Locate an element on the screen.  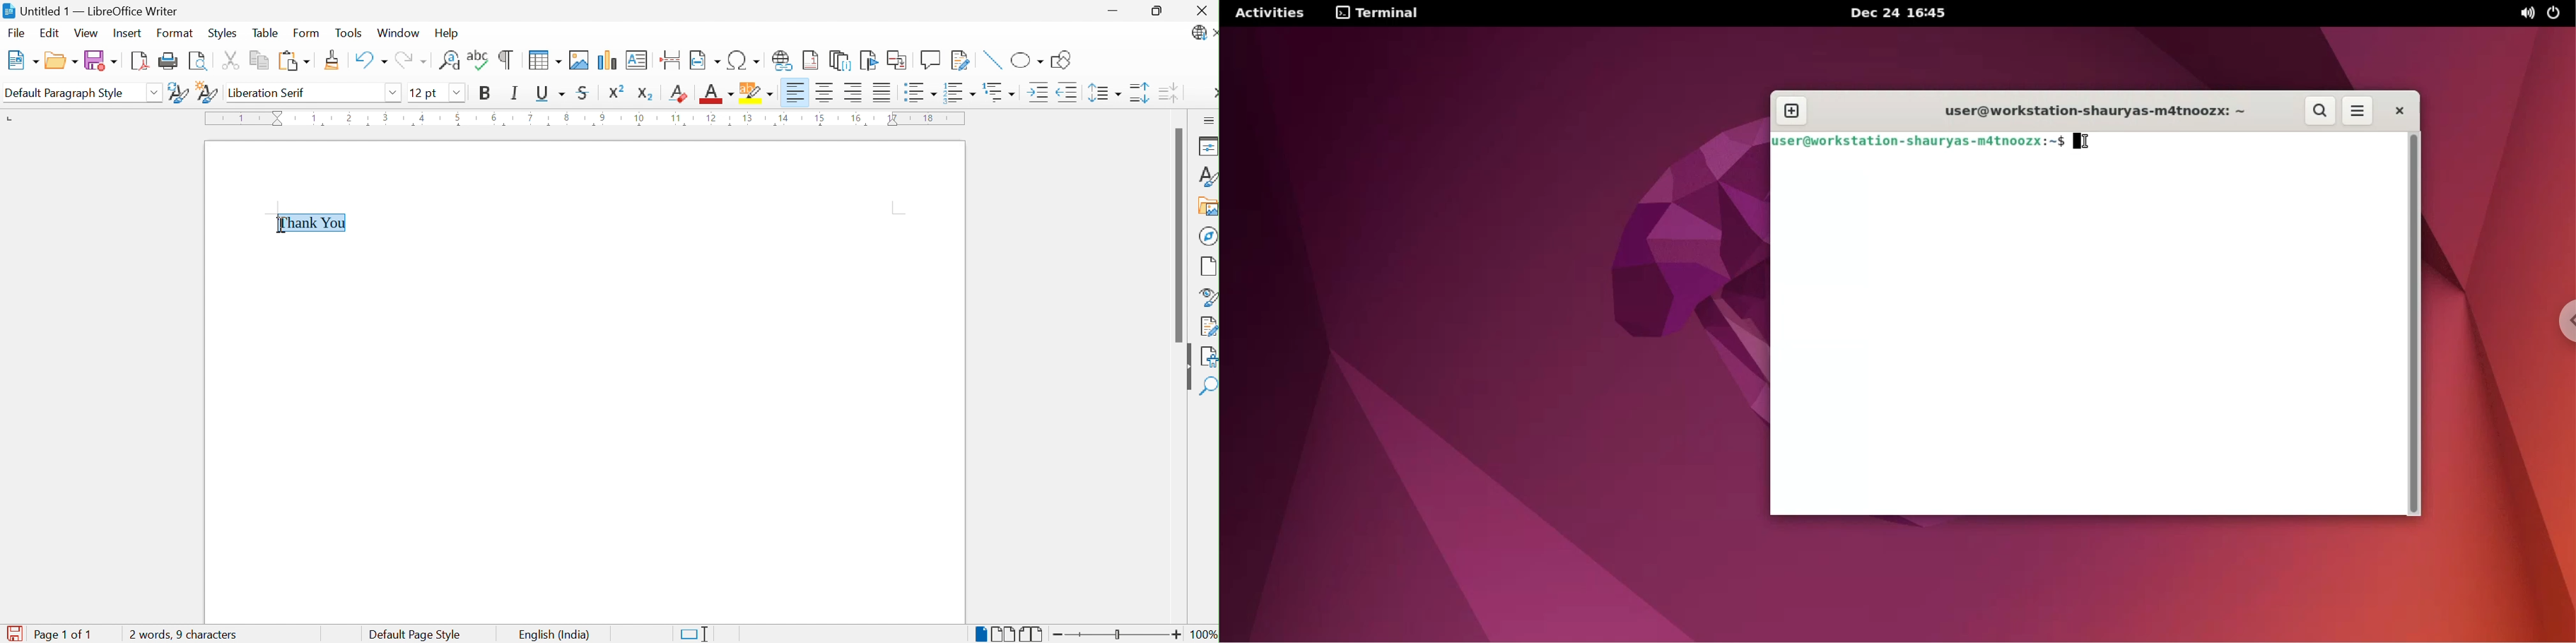
Sidebar Settings is located at coordinates (1209, 120).